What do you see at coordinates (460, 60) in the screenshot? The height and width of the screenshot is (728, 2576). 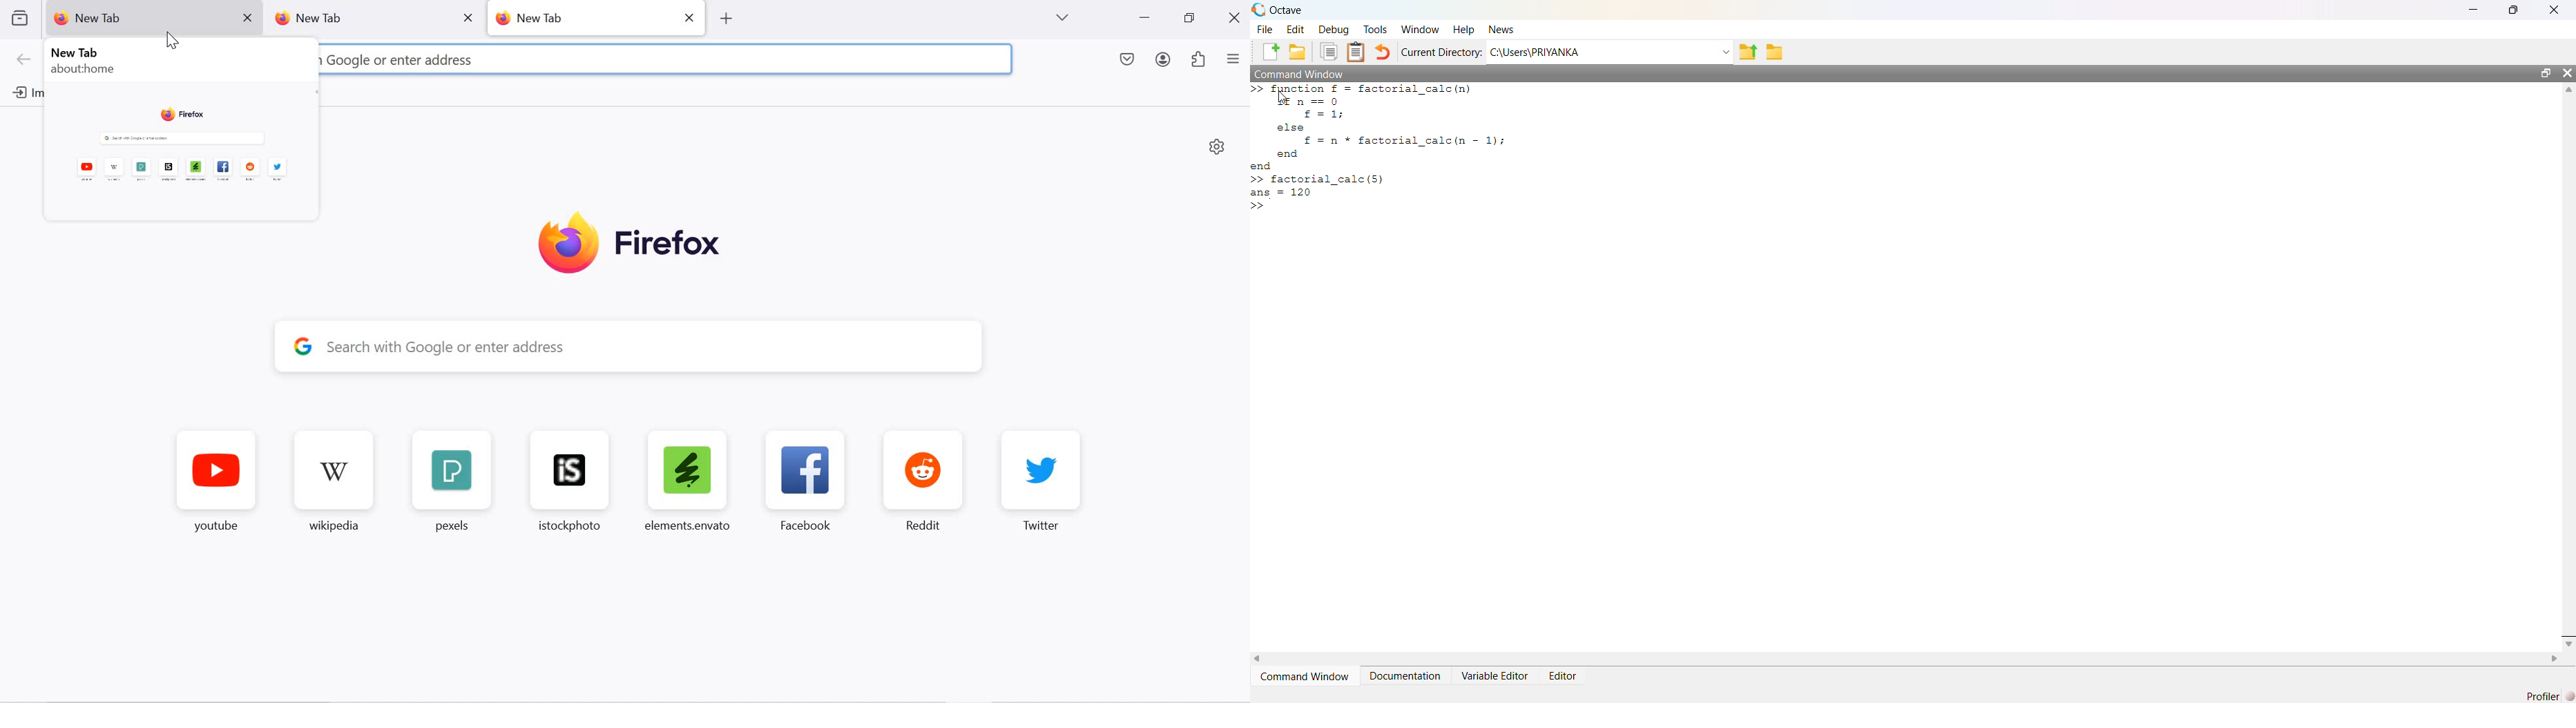 I see `3 kearch with Google or enter address` at bounding box center [460, 60].